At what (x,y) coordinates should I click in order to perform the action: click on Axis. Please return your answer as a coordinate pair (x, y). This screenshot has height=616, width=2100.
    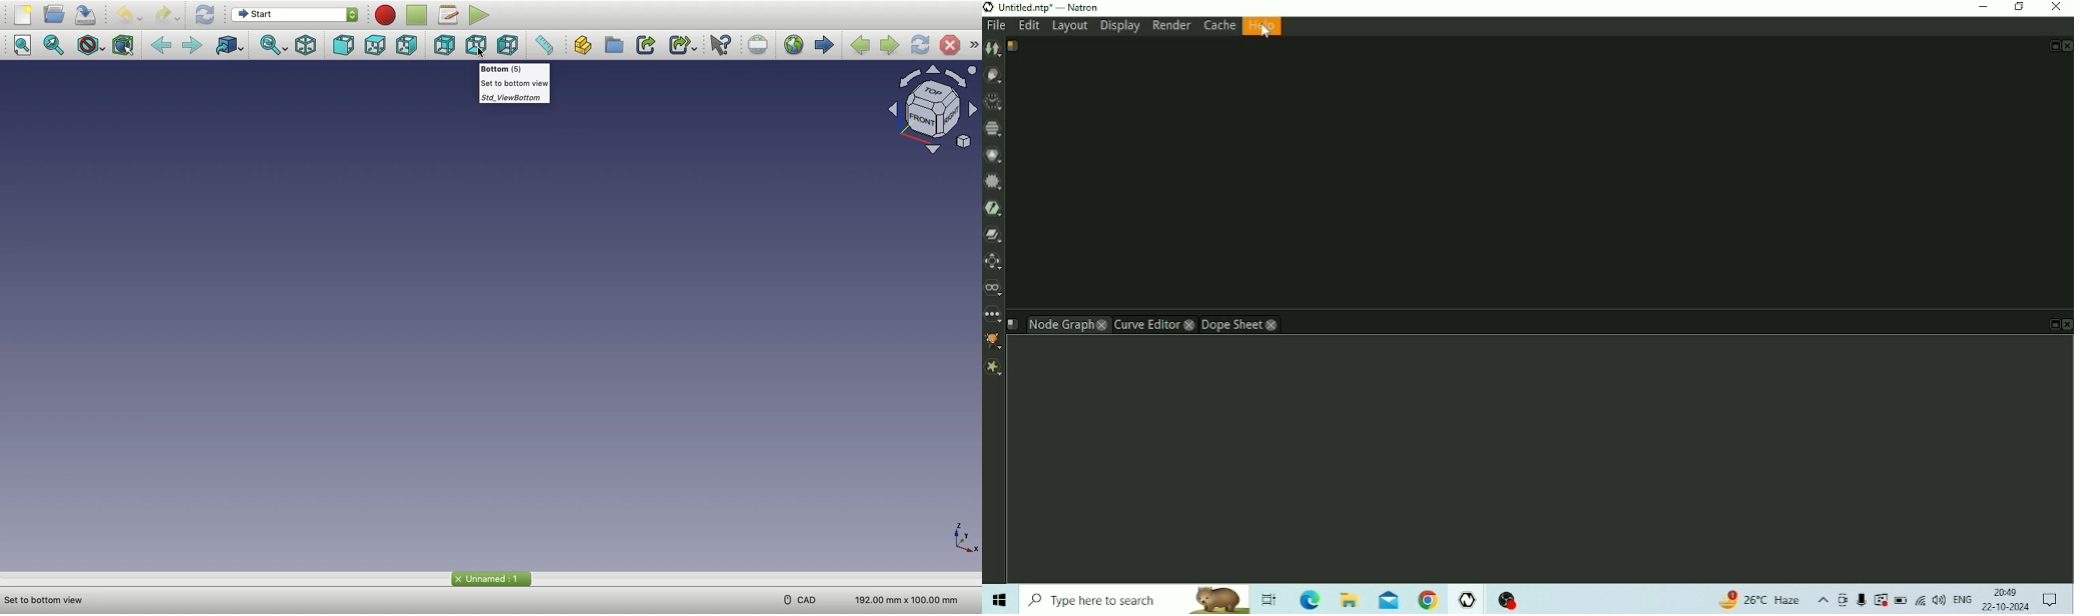
    Looking at the image, I should click on (963, 539).